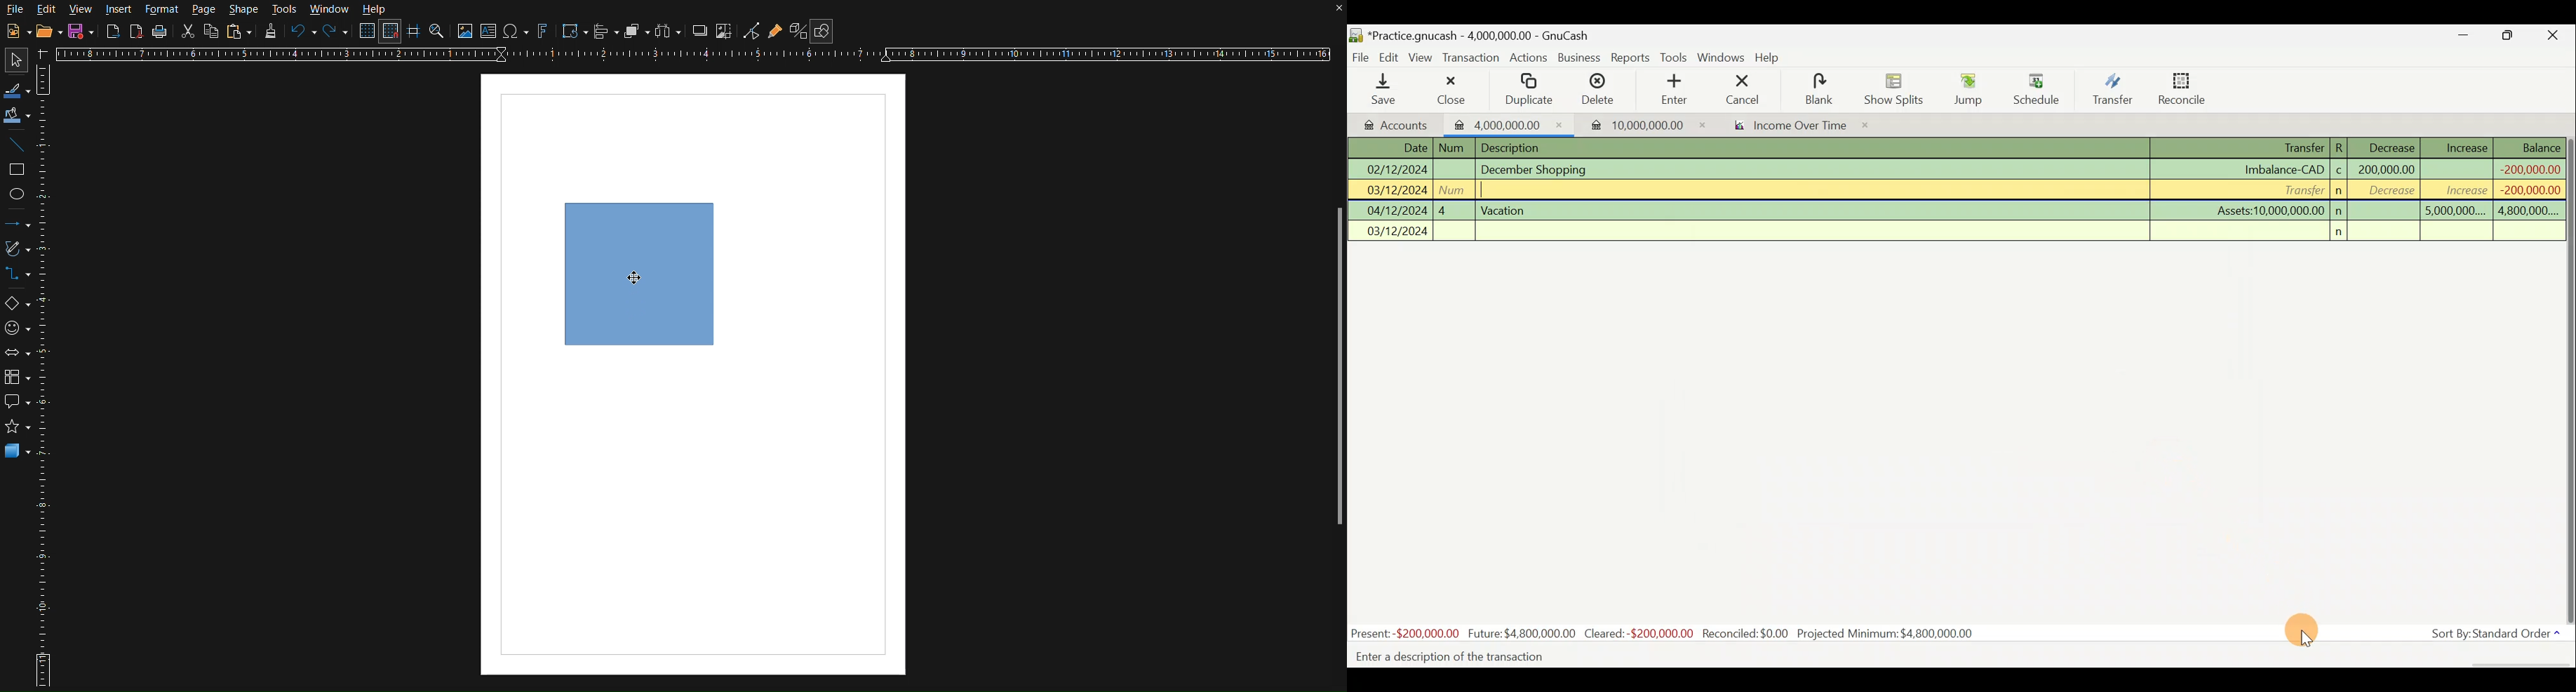  What do you see at coordinates (2343, 232) in the screenshot?
I see `n` at bounding box center [2343, 232].